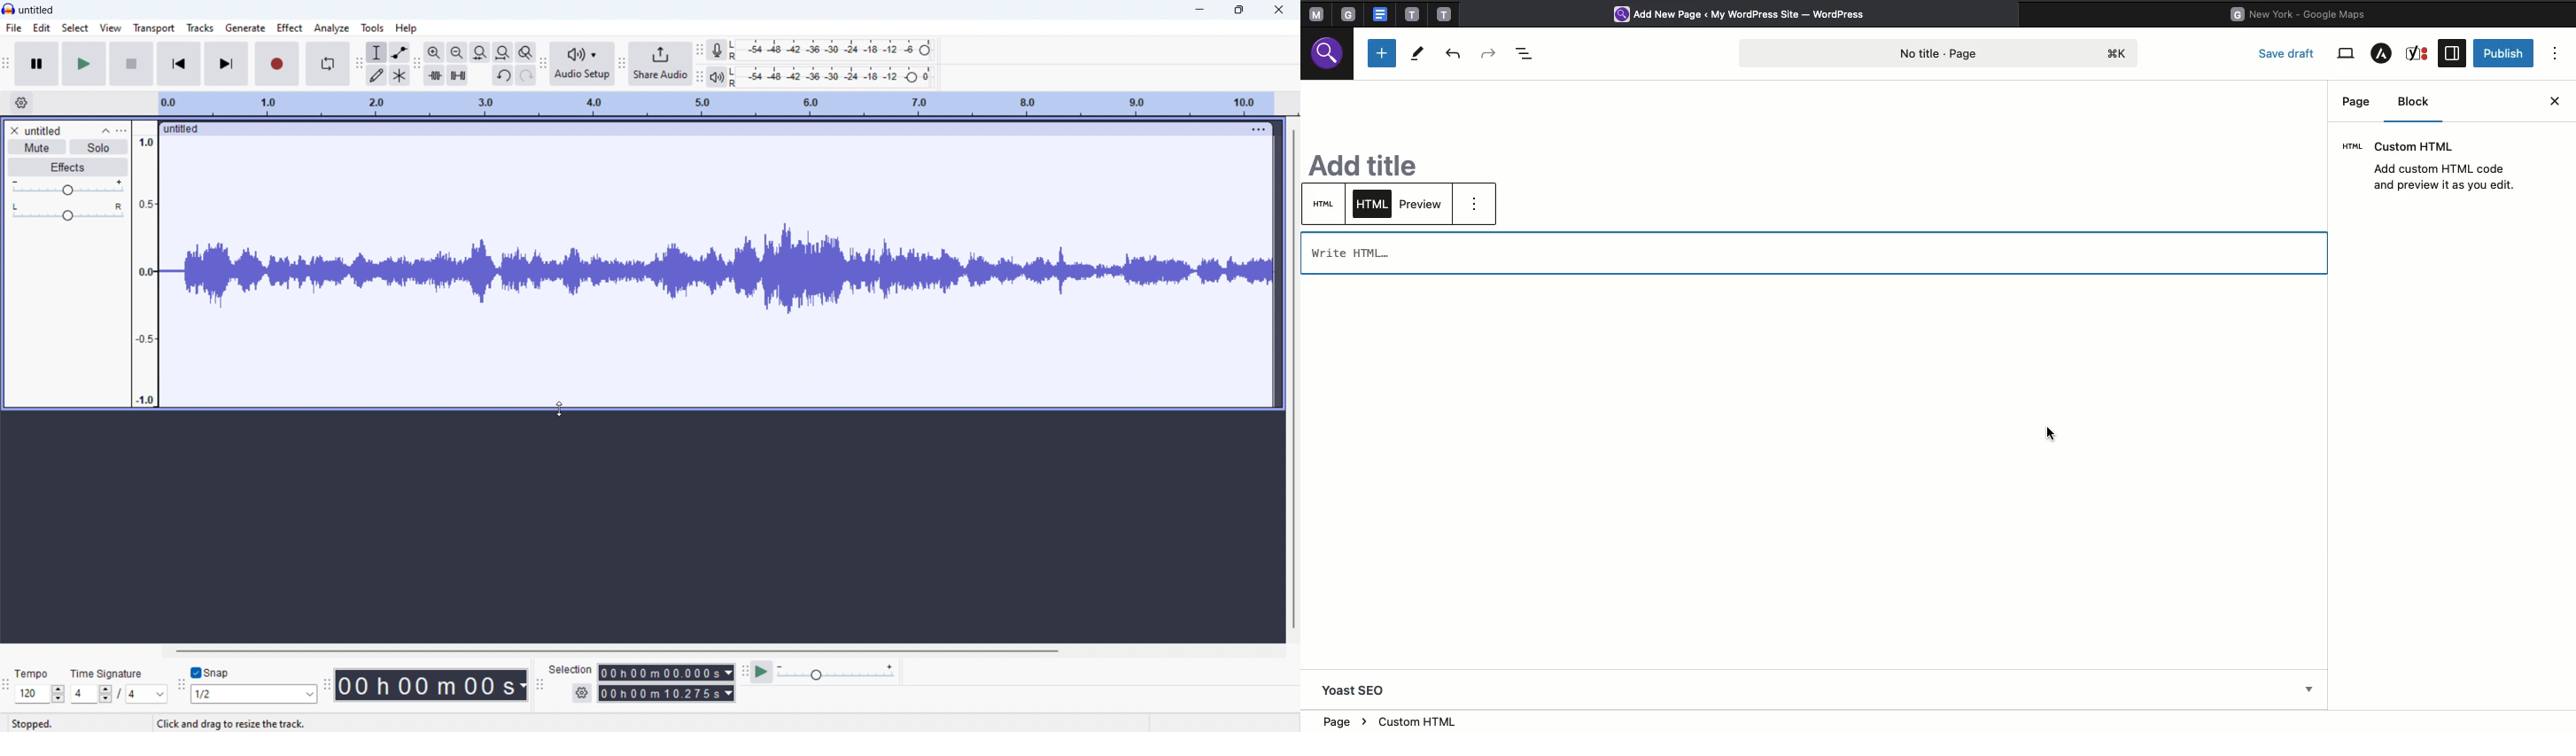 This screenshot has height=756, width=2576. What do you see at coordinates (332, 28) in the screenshot?
I see `analyze` at bounding box center [332, 28].